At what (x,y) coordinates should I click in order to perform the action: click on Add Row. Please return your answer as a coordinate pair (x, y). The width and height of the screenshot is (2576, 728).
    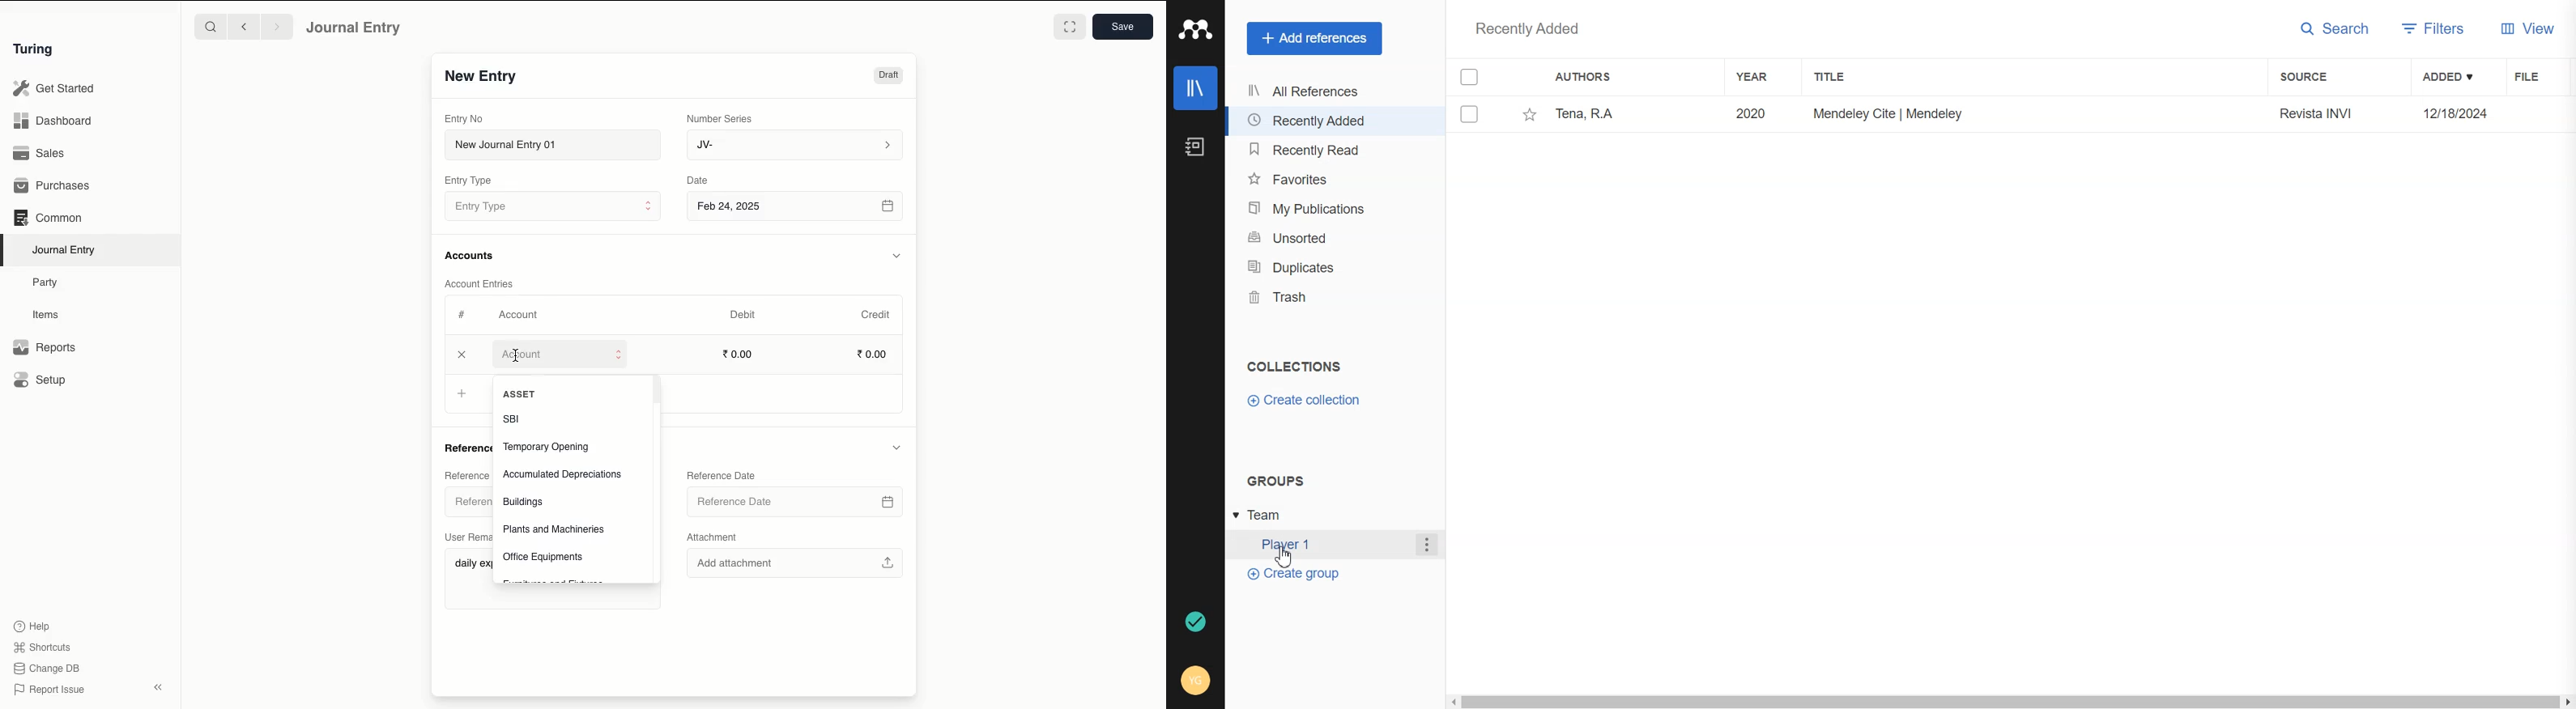
    Looking at the image, I should click on (518, 393).